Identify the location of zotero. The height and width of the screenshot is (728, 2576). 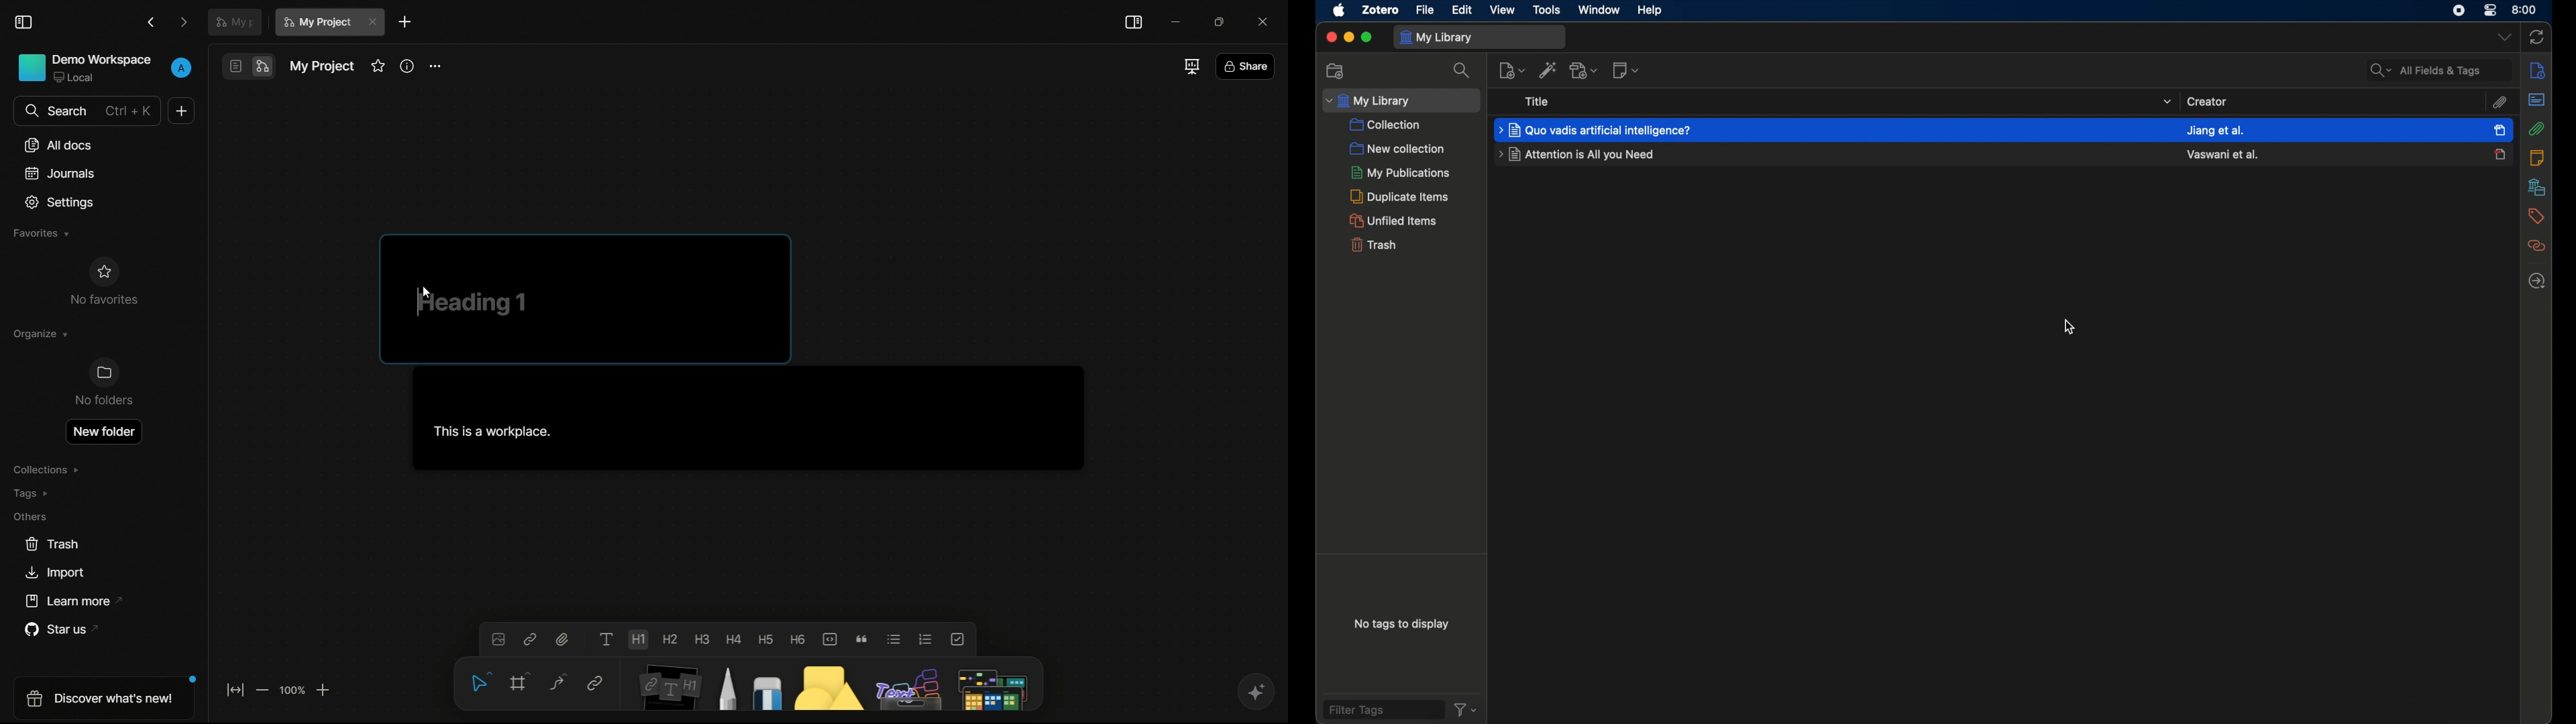
(1379, 10).